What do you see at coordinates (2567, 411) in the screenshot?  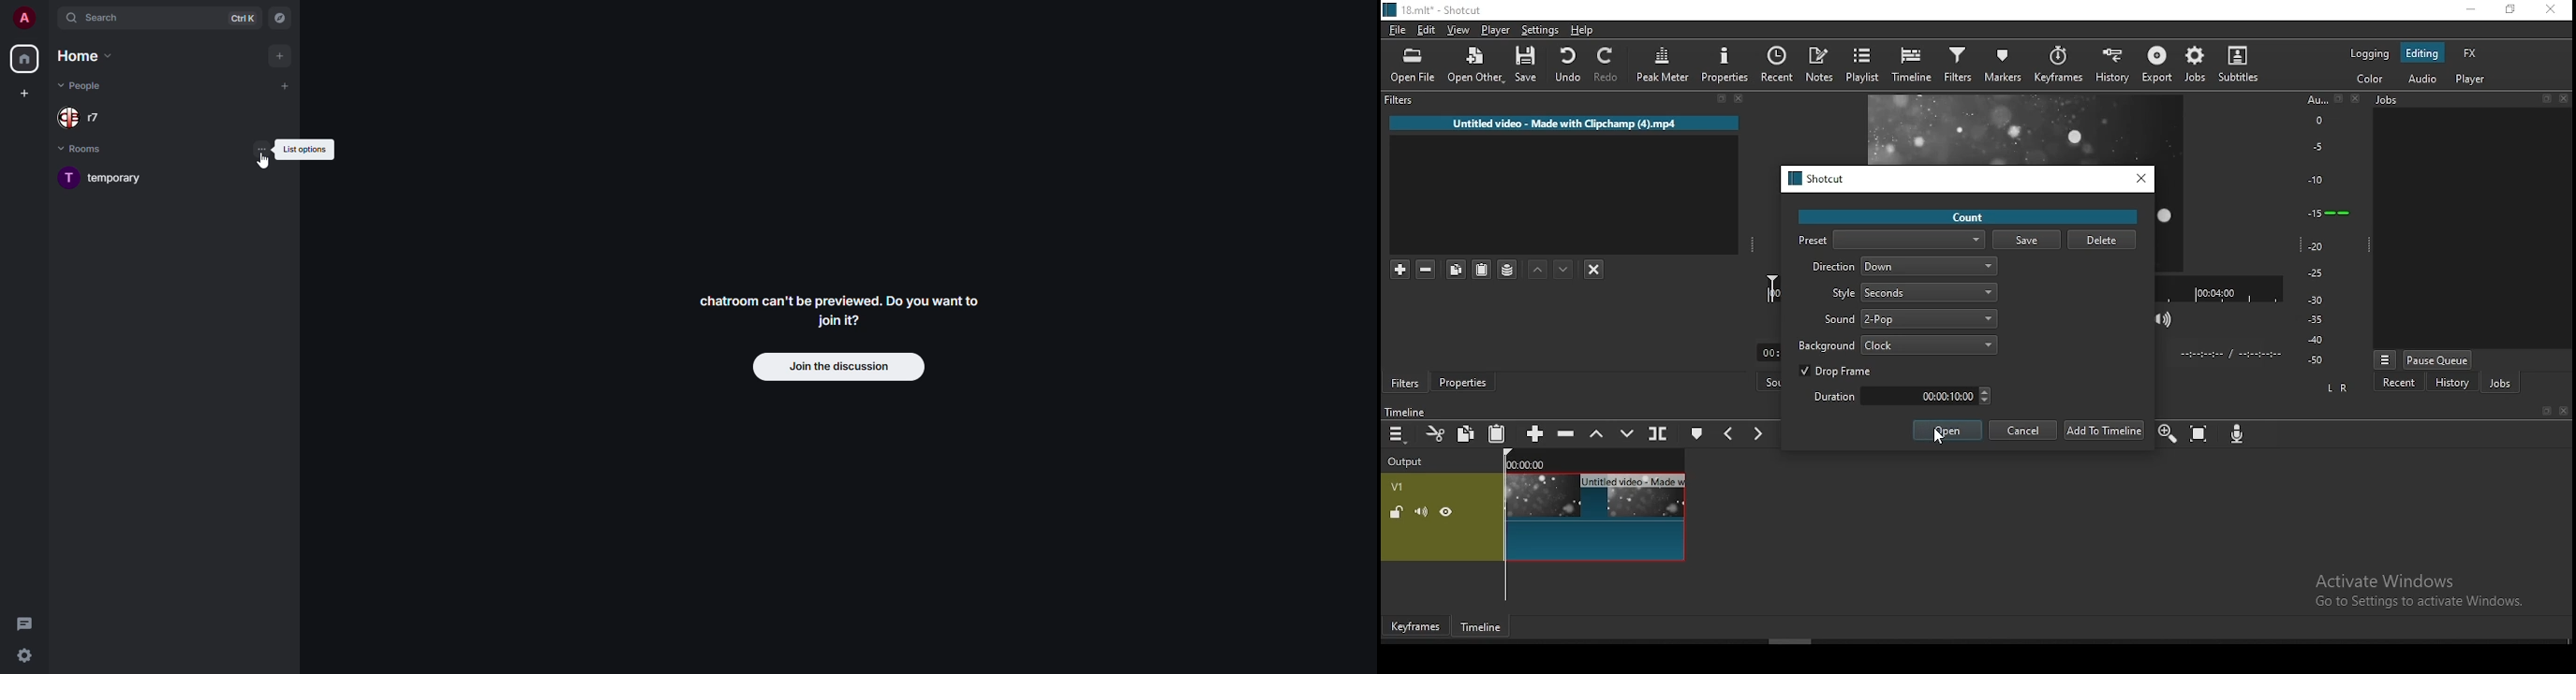 I see `Close` at bounding box center [2567, 411].